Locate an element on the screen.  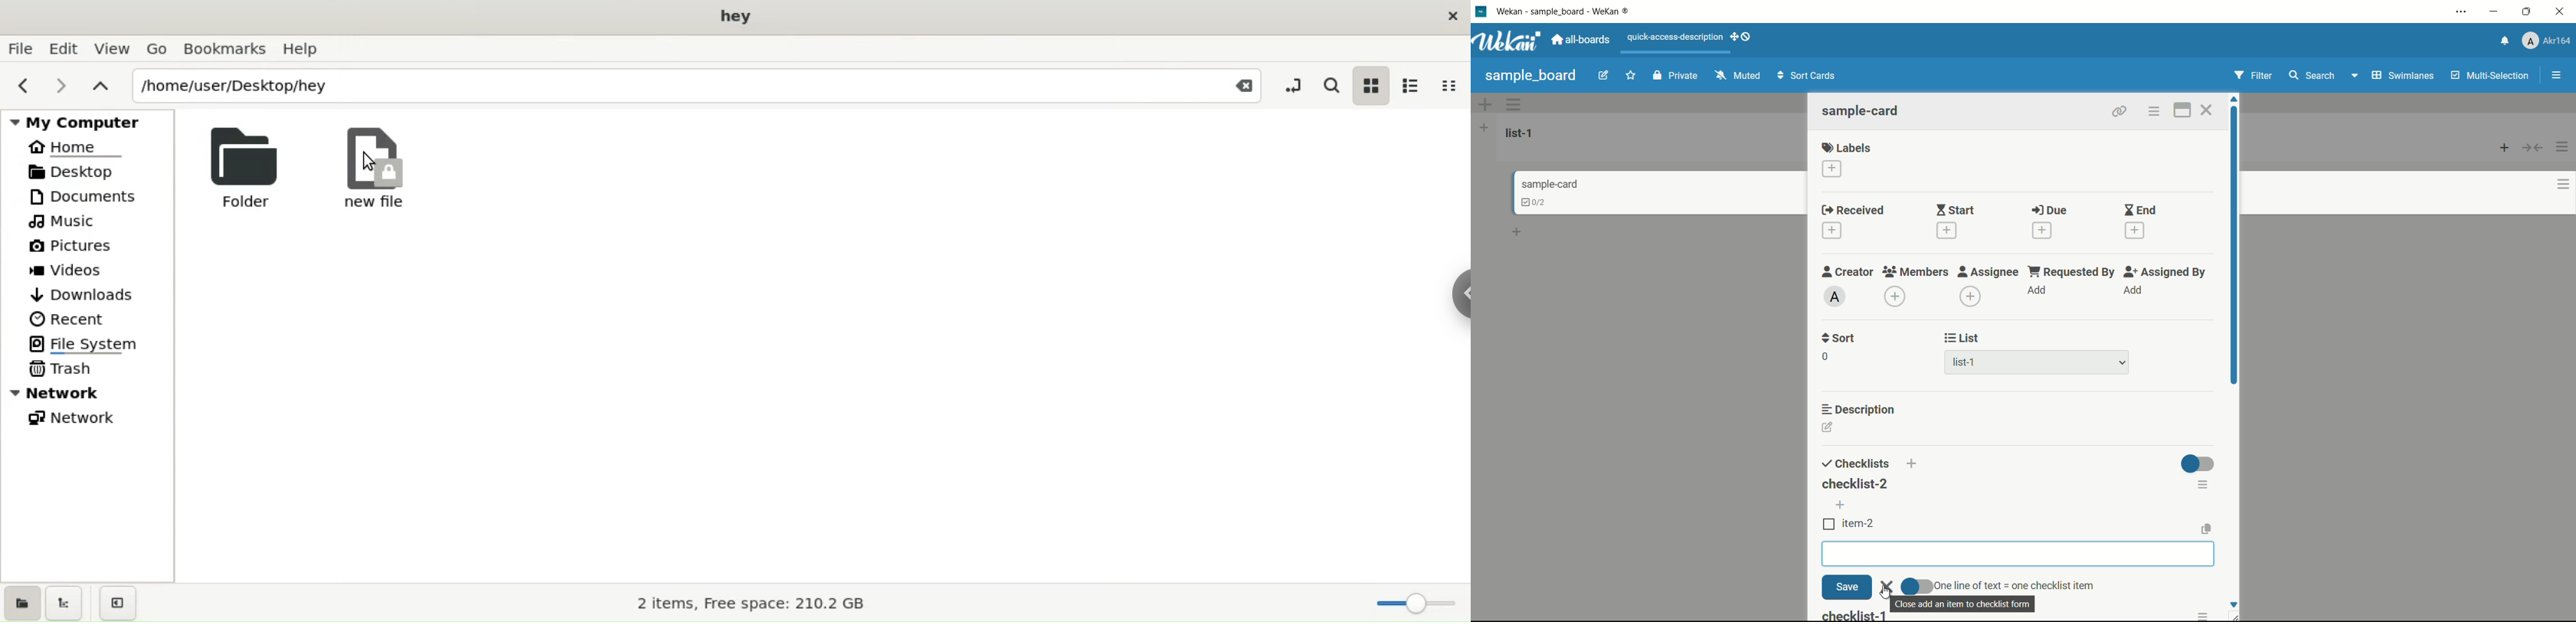
checklist-2 added is located at coordinates (1855, 484).